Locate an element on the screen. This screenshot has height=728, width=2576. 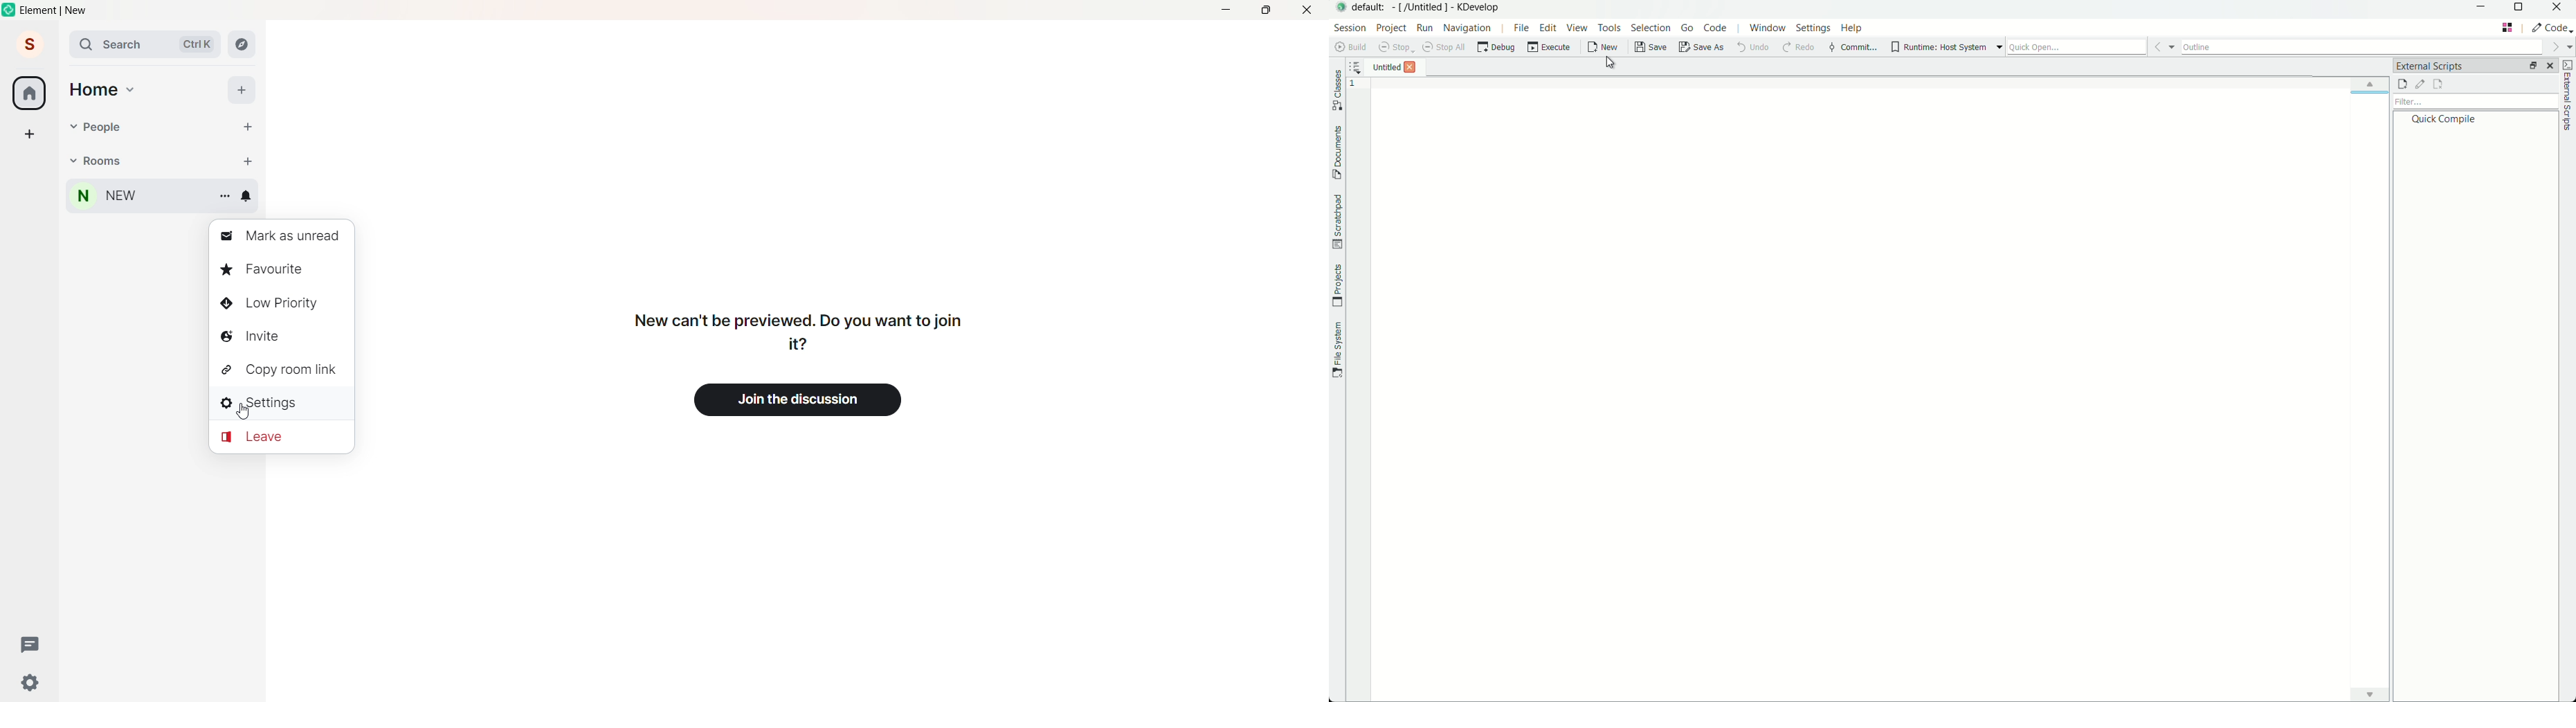
save is located at coordinates (1649, 47).